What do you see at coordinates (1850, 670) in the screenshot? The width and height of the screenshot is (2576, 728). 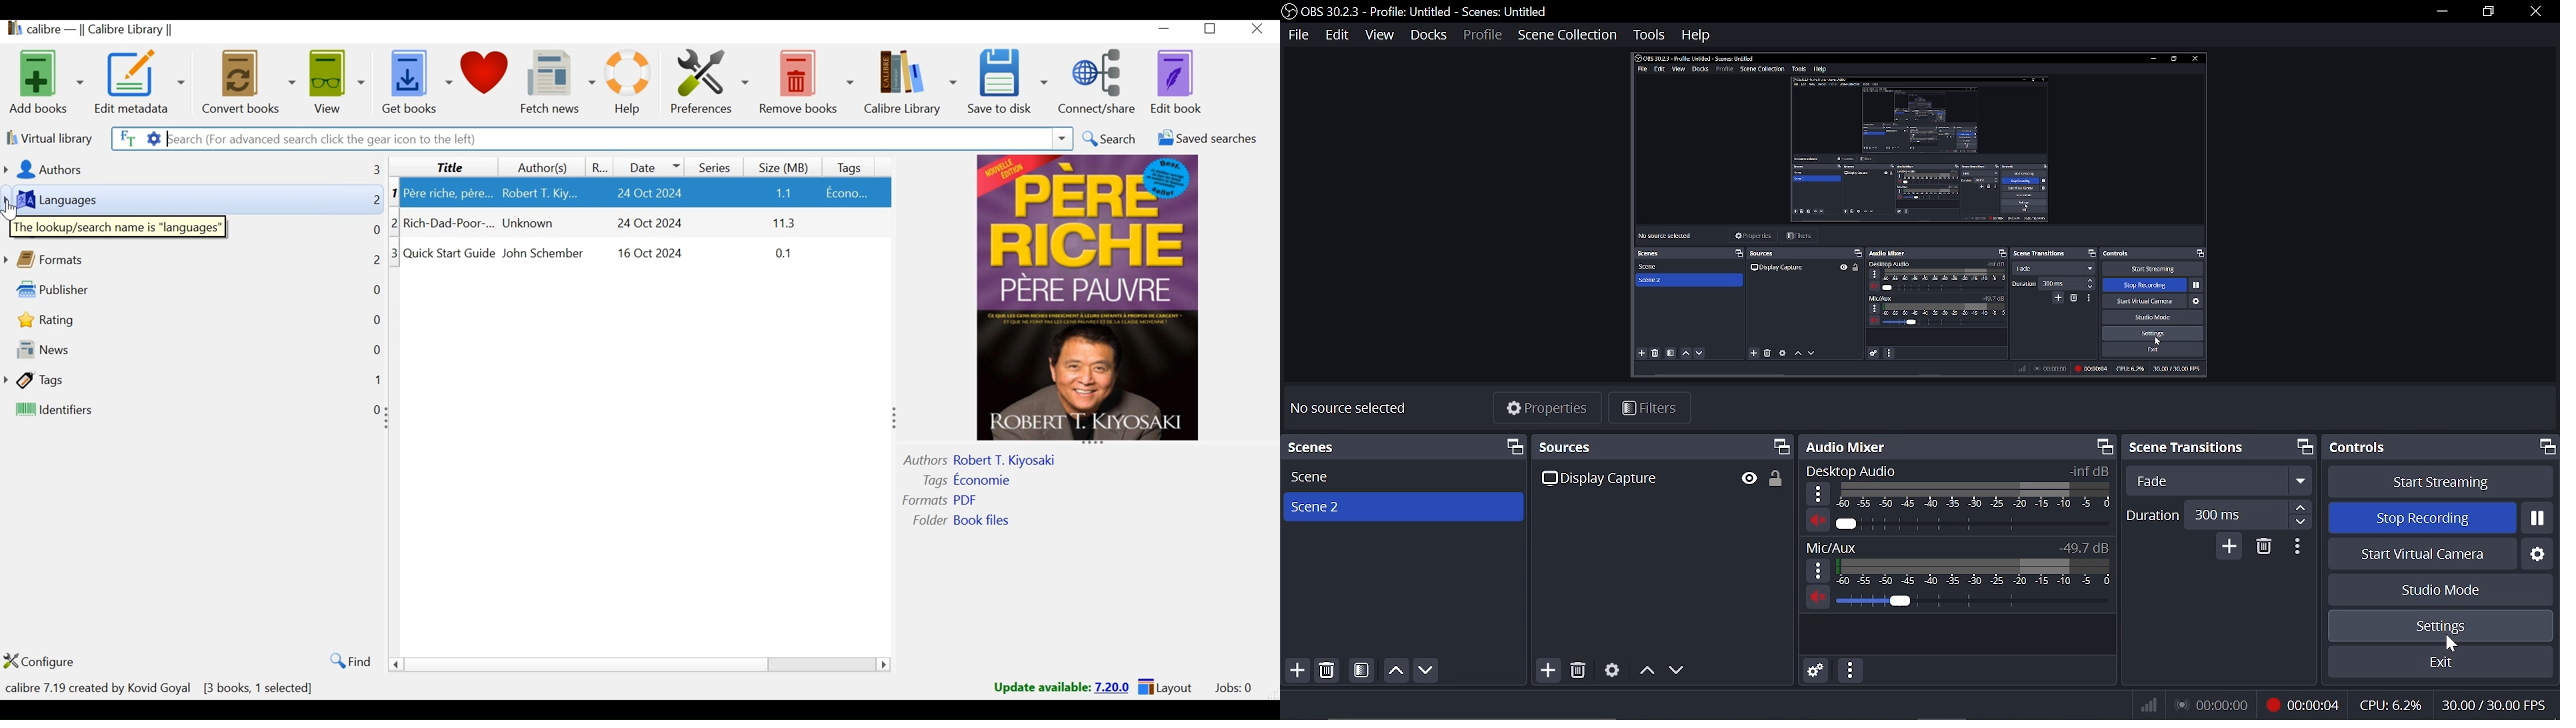 I see `audio mixer menu` at bounding box center [1850, 670].